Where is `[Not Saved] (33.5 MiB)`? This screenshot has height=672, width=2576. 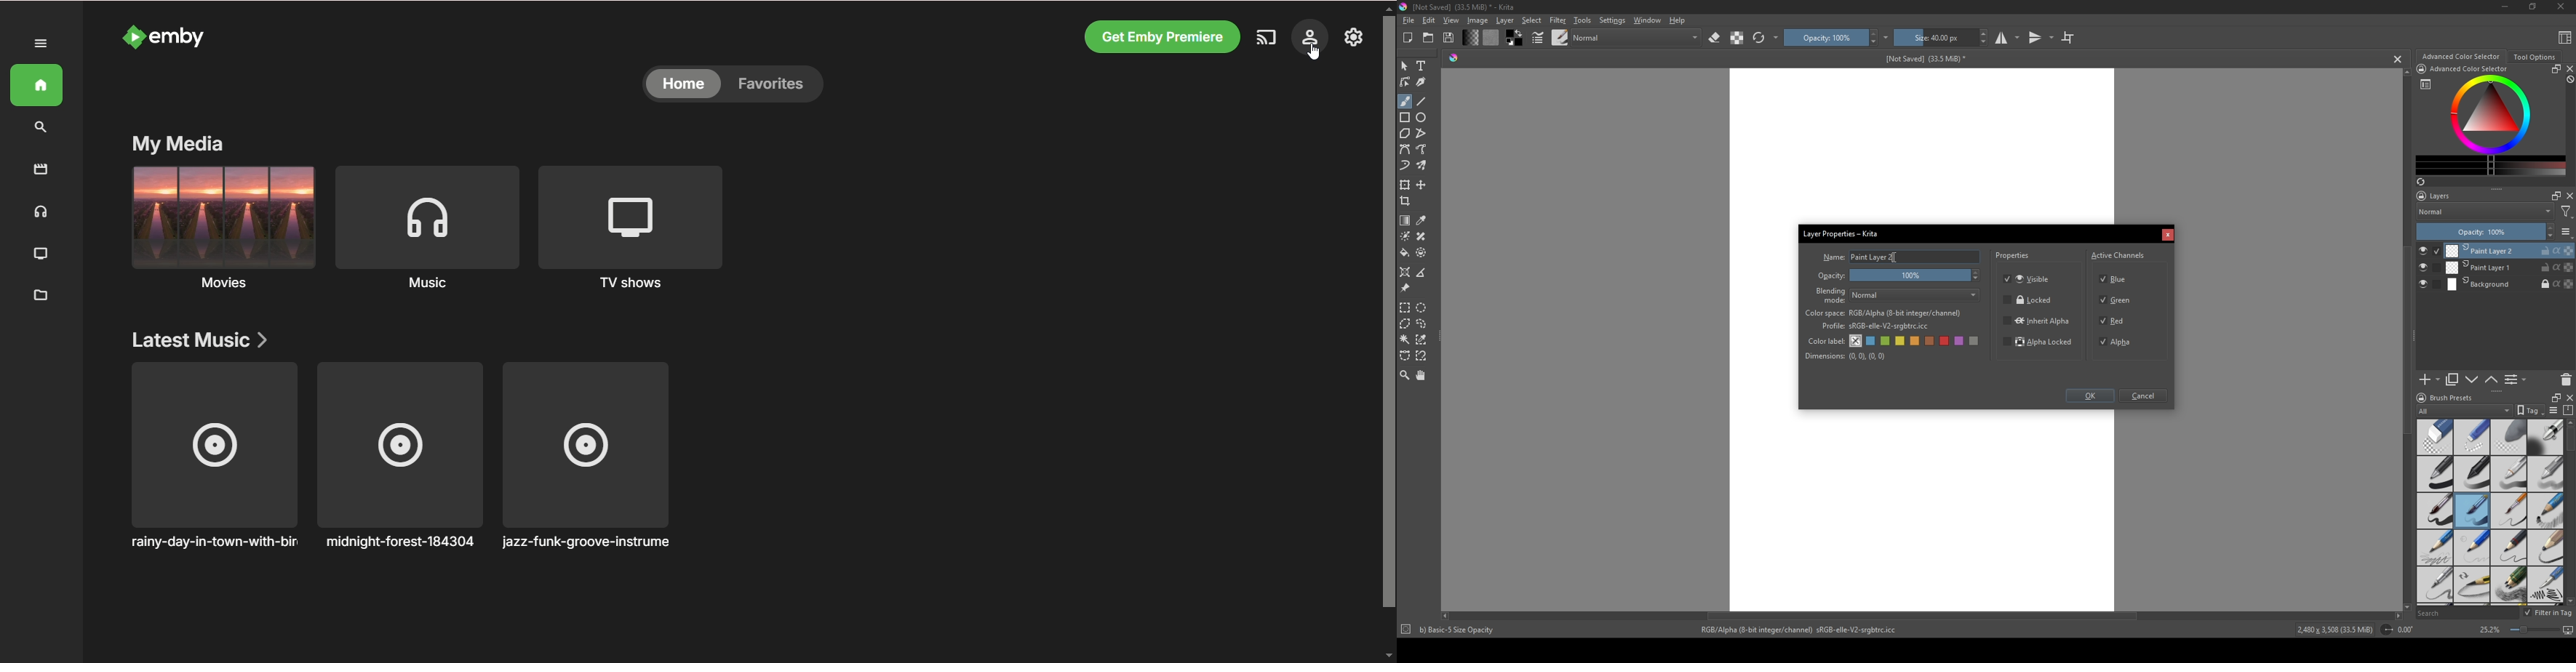
[Not Saved] (33.5 MiB) is located at coordinates (1923, 59).